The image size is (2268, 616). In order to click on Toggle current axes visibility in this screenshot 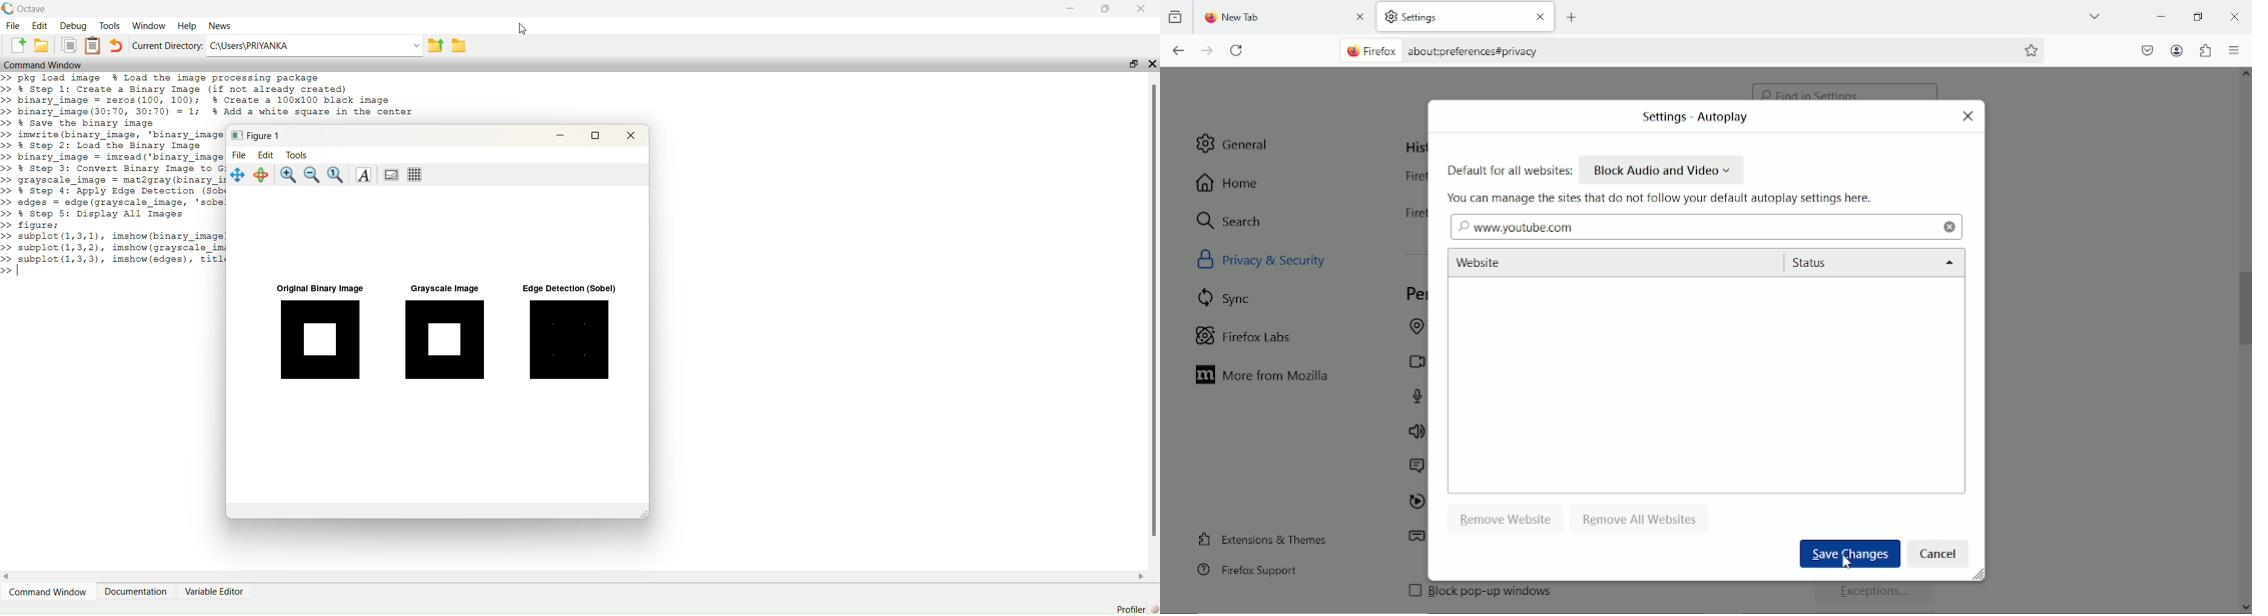, I will do `click(392, 174)`.